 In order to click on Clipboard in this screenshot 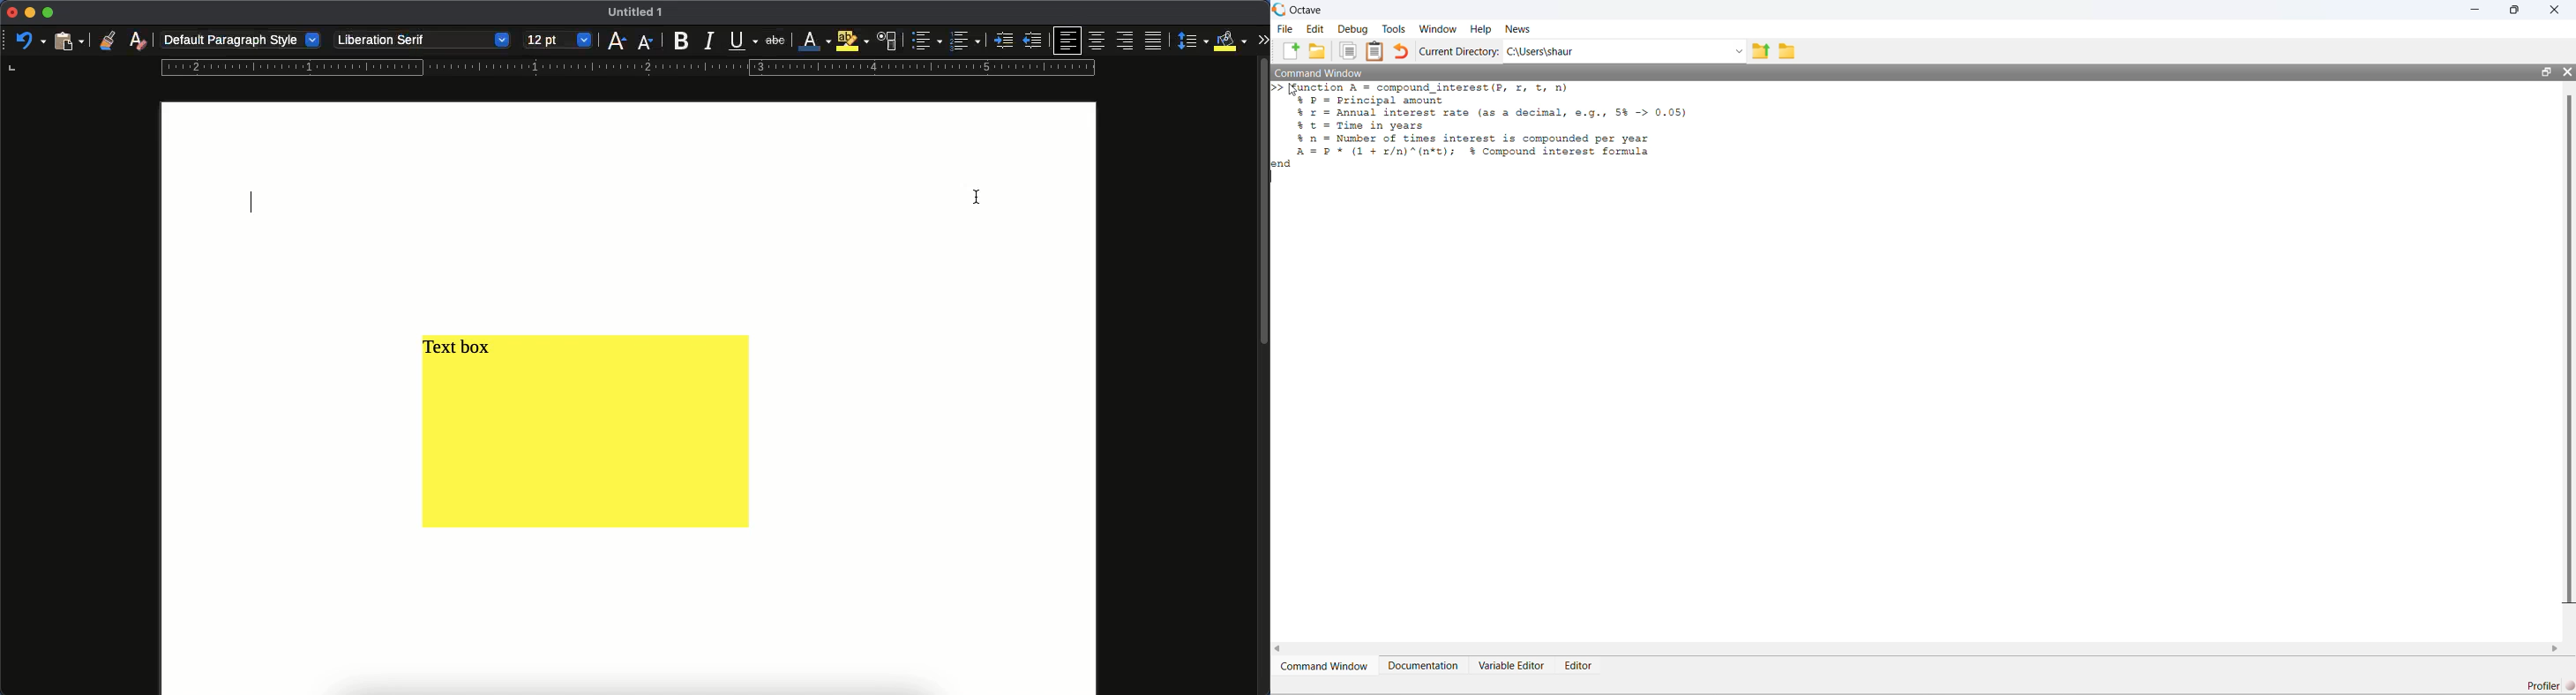, I will do `click(1374, 52)`.